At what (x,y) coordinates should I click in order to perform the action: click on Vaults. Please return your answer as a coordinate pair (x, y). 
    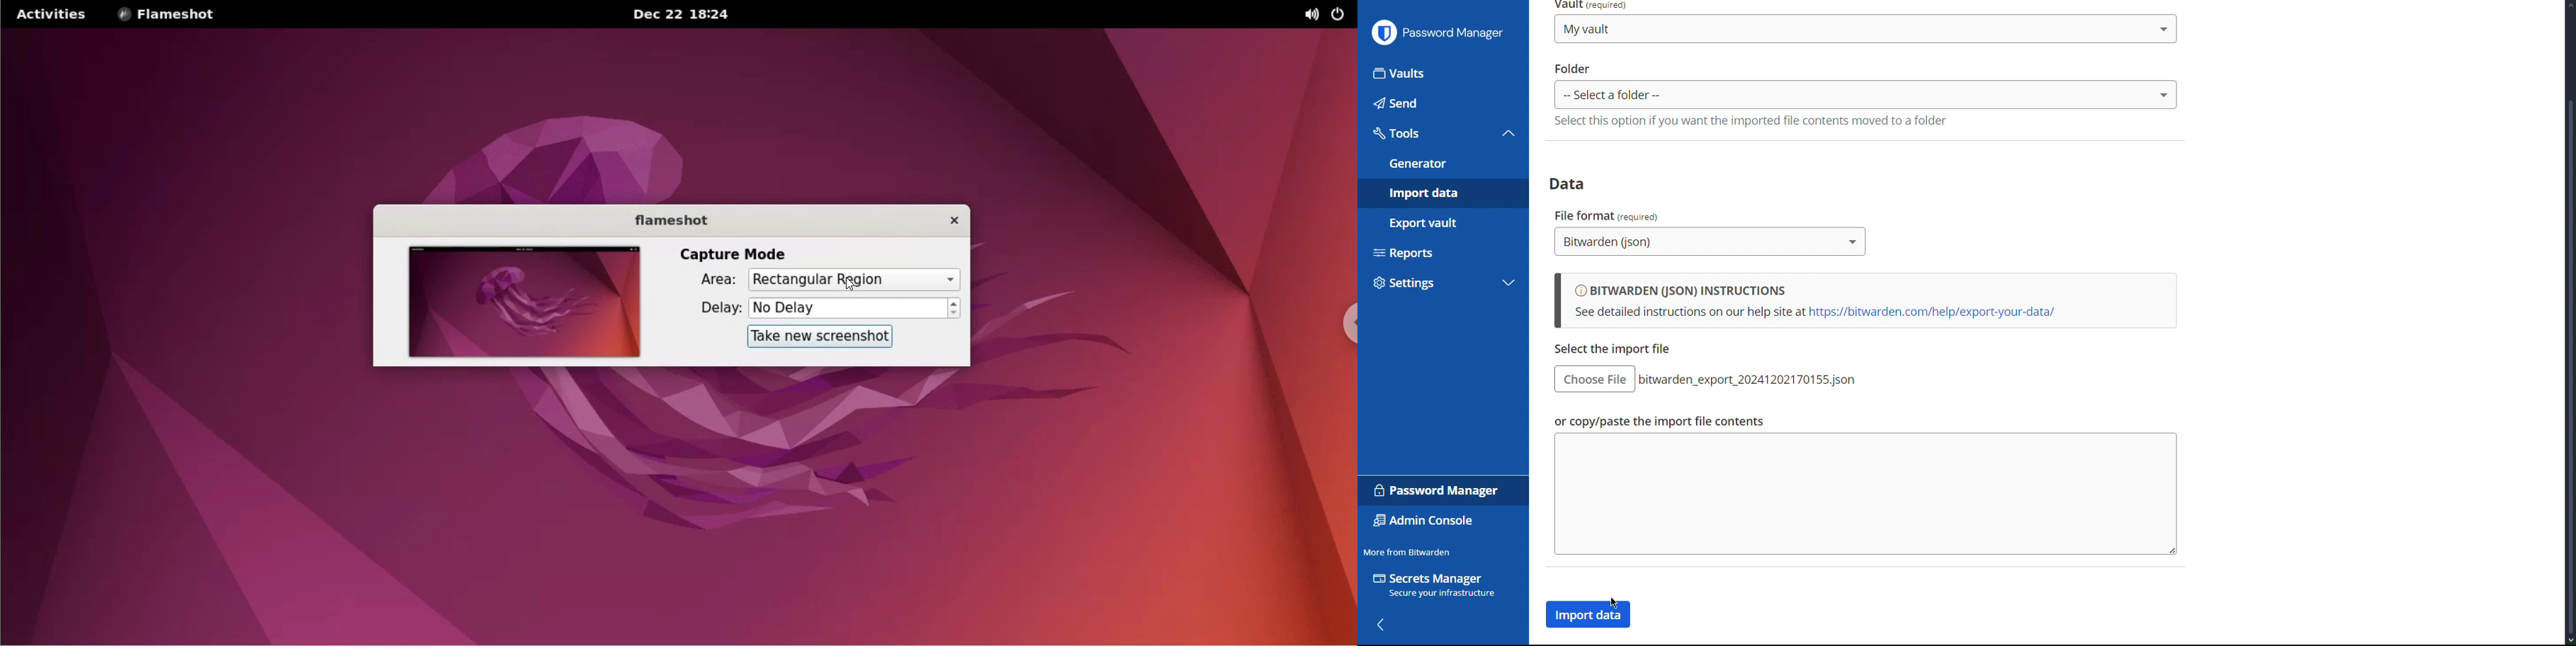
    Looking at the image, I should click on (1444, 72).